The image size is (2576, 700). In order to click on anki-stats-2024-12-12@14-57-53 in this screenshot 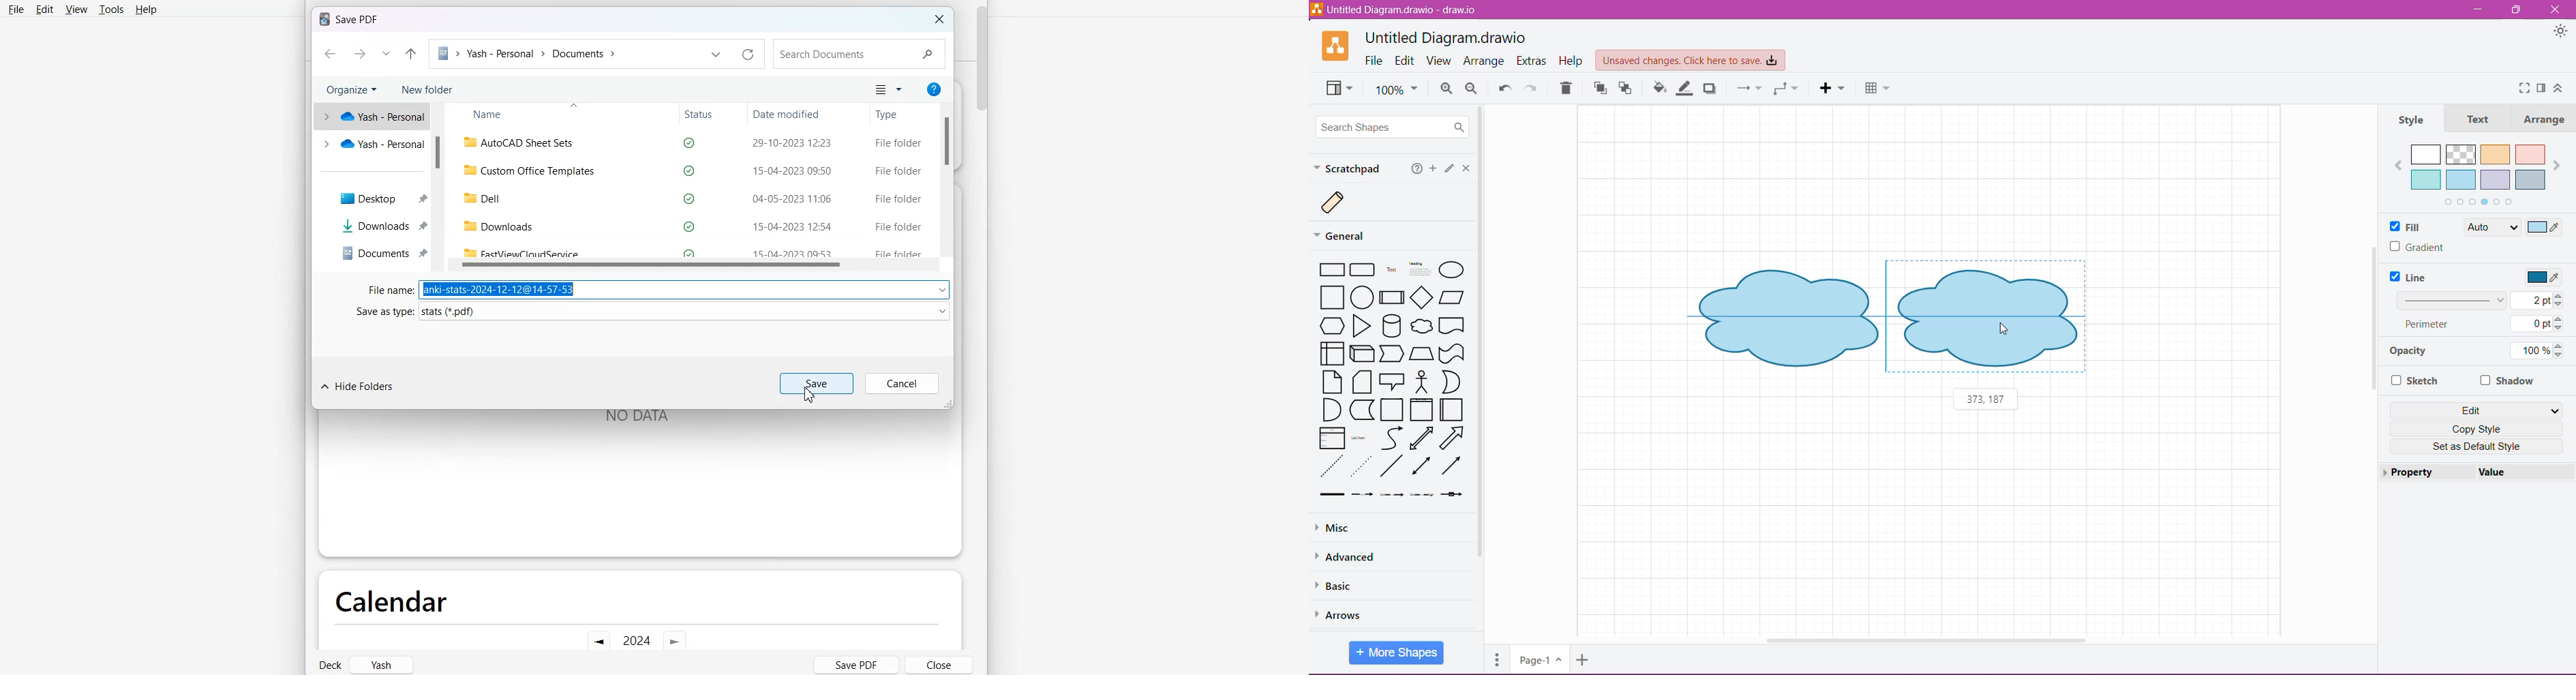, I will do `click(686, 287)`.